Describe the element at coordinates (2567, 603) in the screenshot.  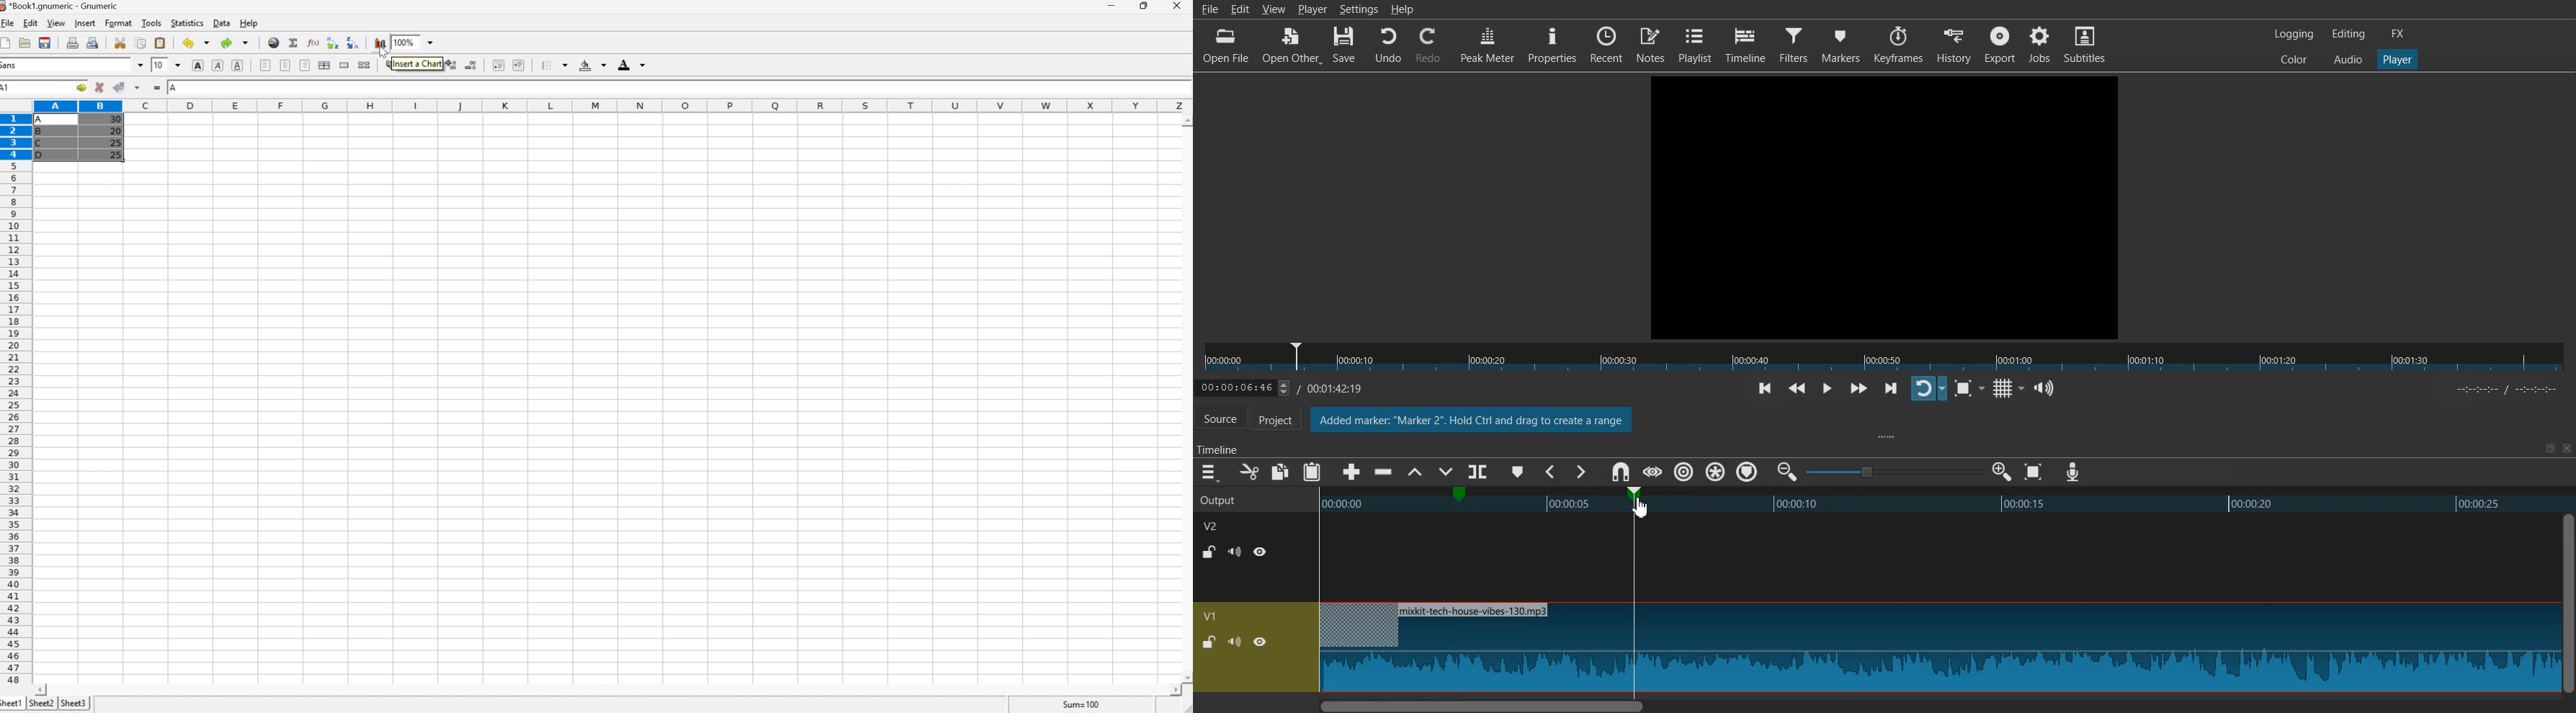
I see `Vertical Scroll bar` at that location.